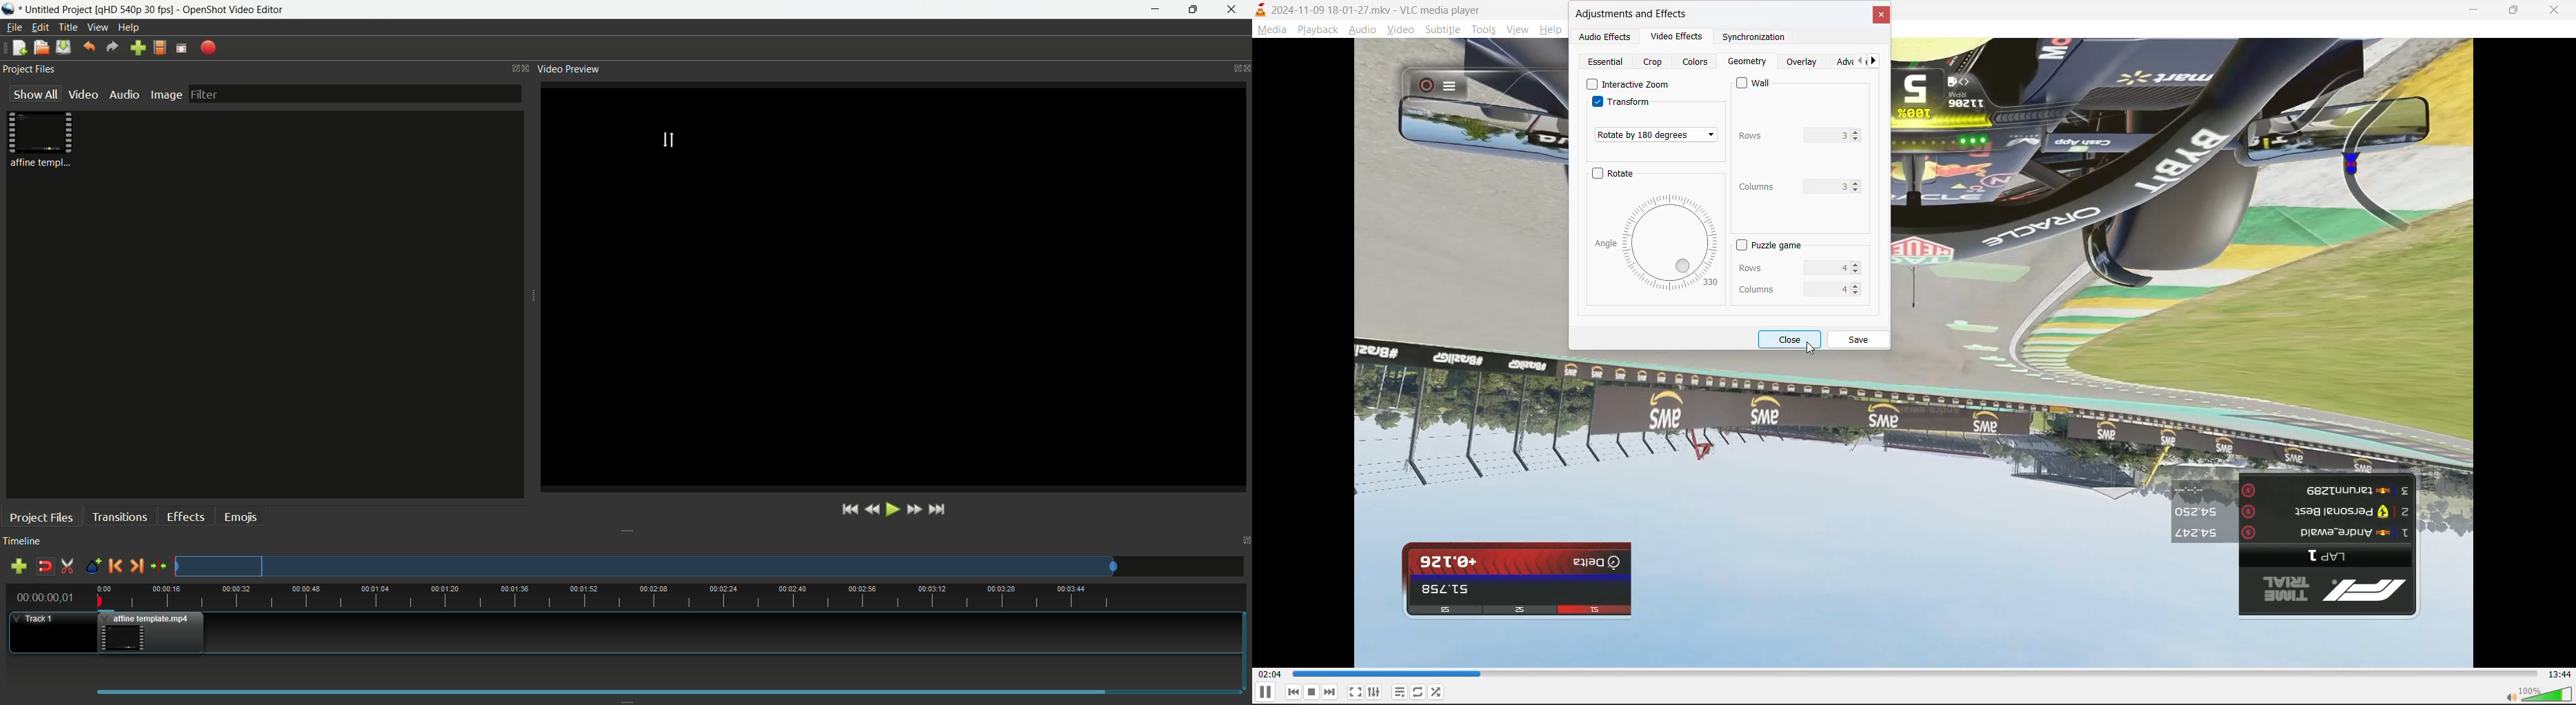  I want to click on media, so click(1273, 31).